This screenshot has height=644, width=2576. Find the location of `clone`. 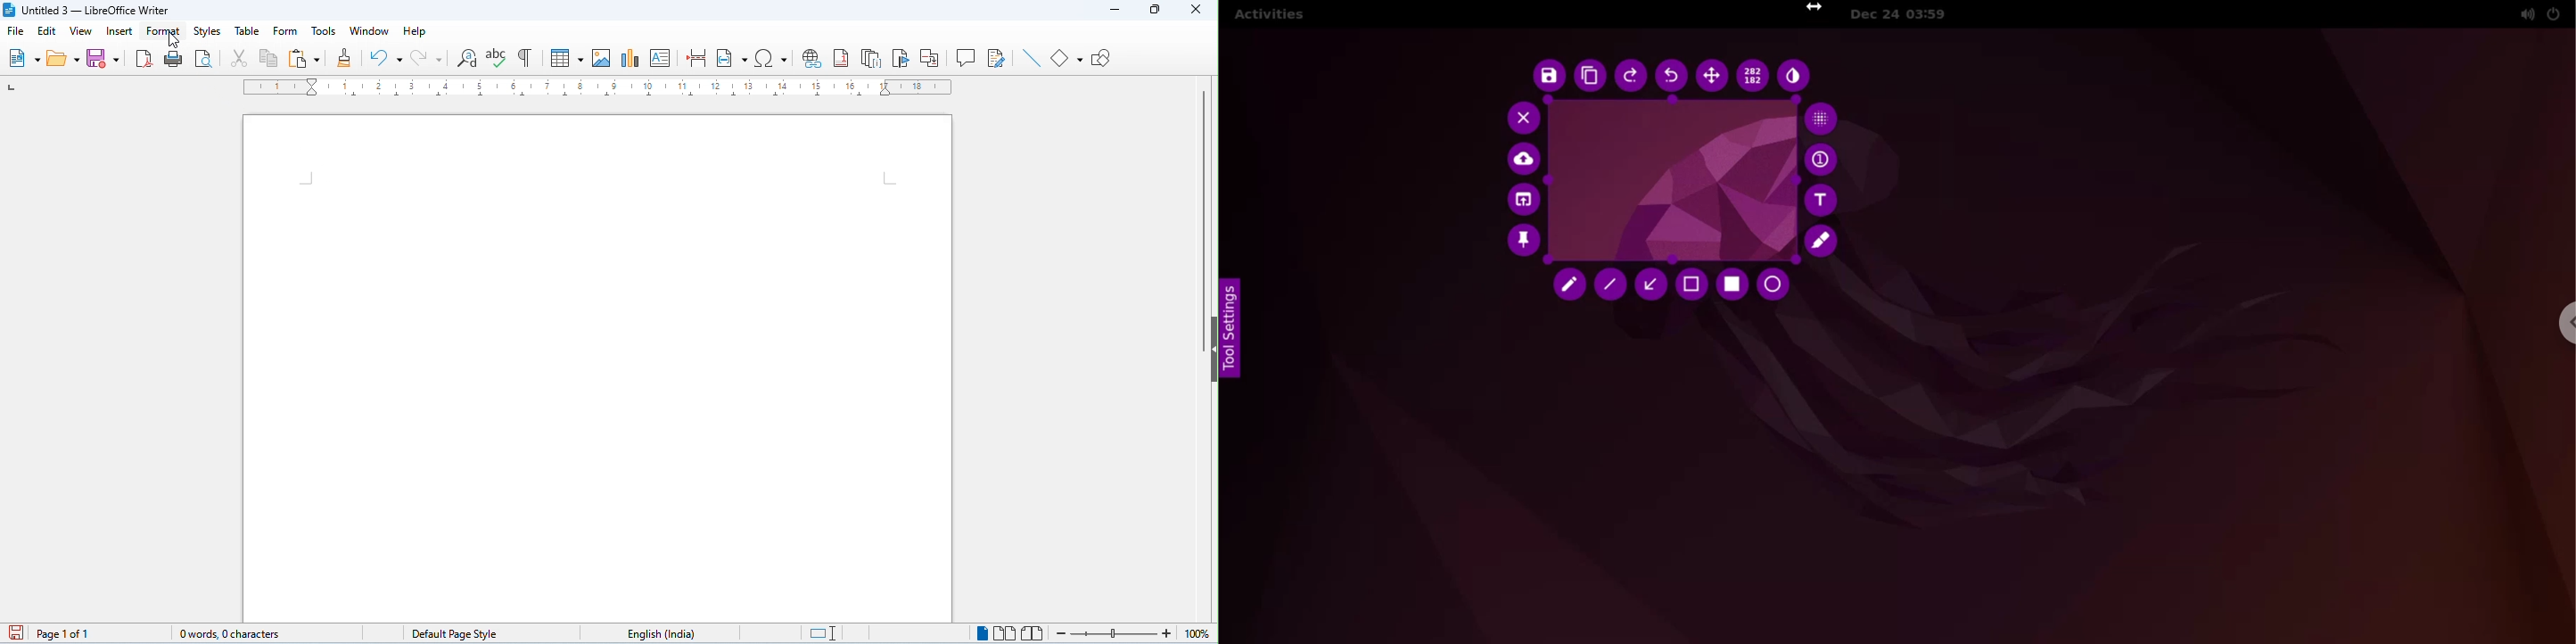

clone is located at coordinates (345, 56).